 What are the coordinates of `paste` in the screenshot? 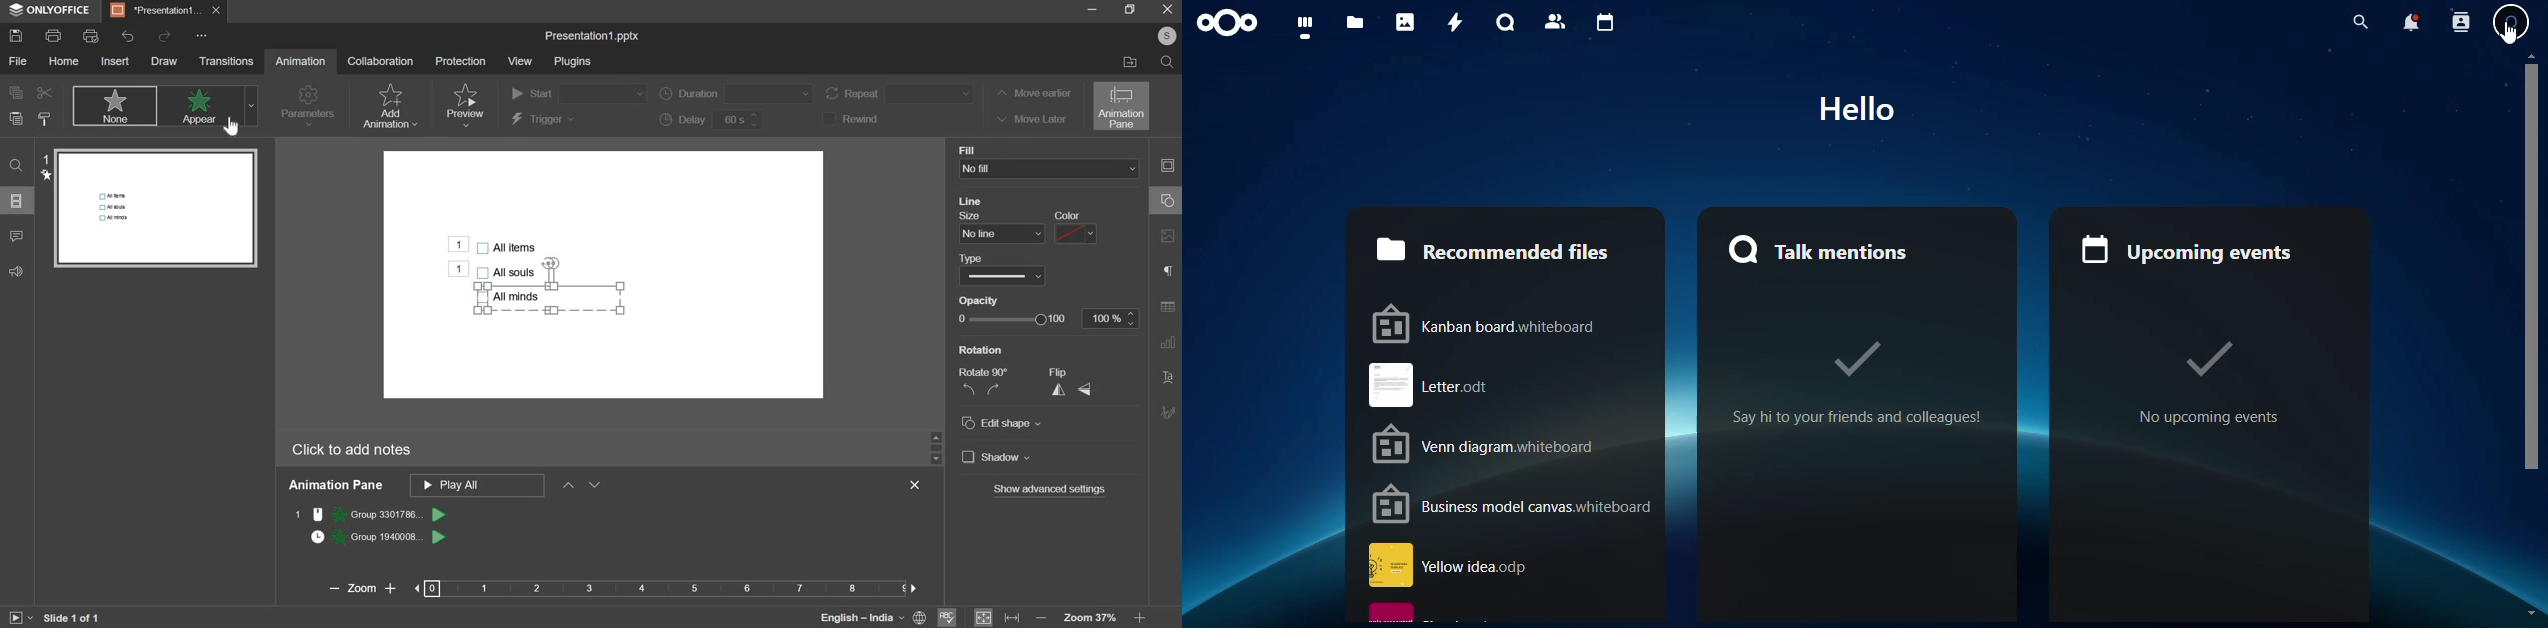 It's located at (15, 120).